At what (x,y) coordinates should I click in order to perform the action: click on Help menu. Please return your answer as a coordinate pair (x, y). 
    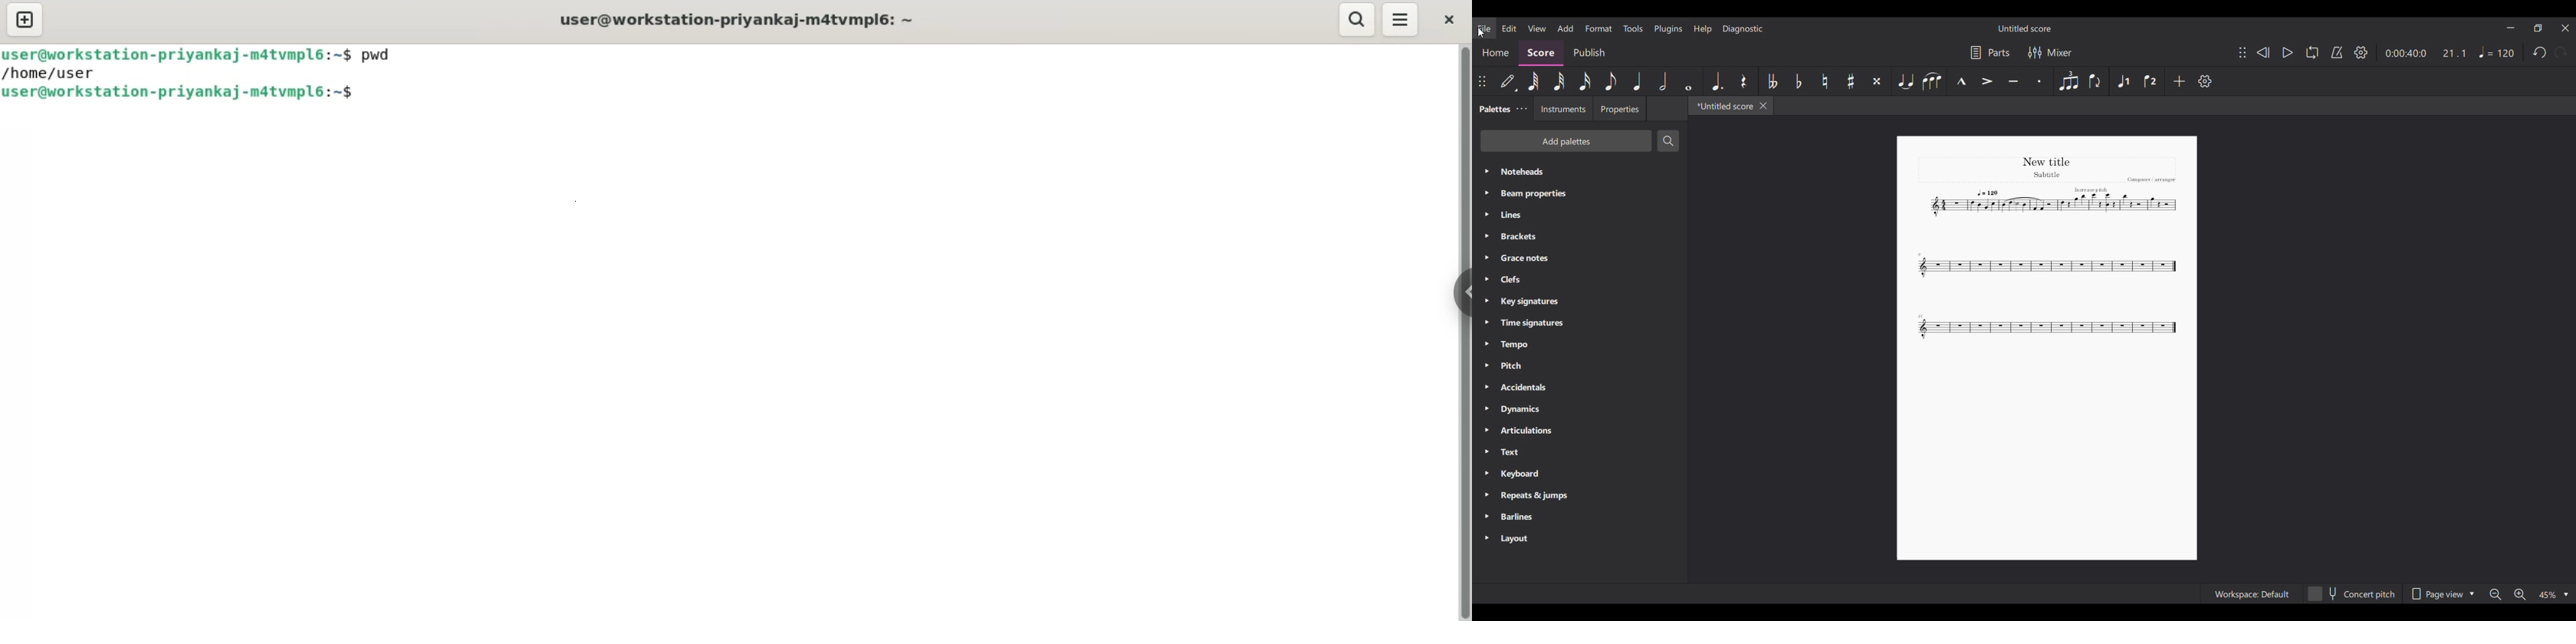
    Looking at the image, I should click on (1703, 29).